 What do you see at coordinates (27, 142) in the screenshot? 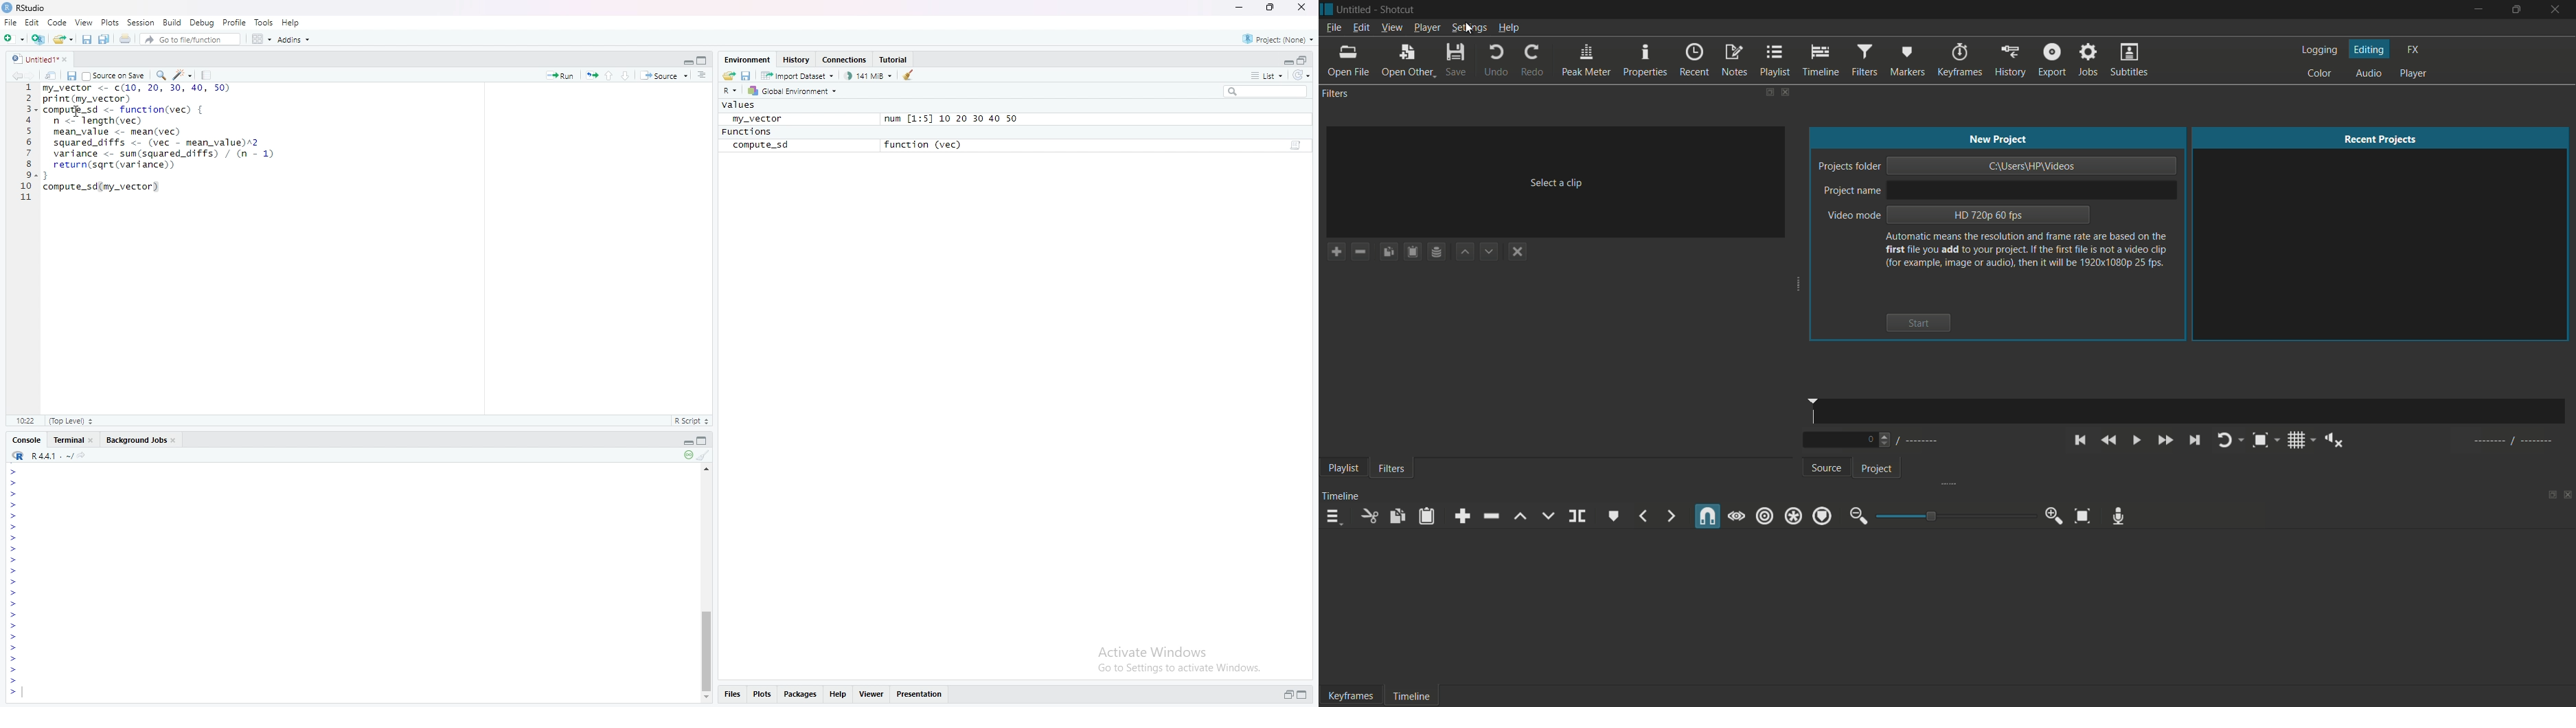
I see `1 2 3 4 5 6 7 8 9 10 11` at bounding box center [27, 142].